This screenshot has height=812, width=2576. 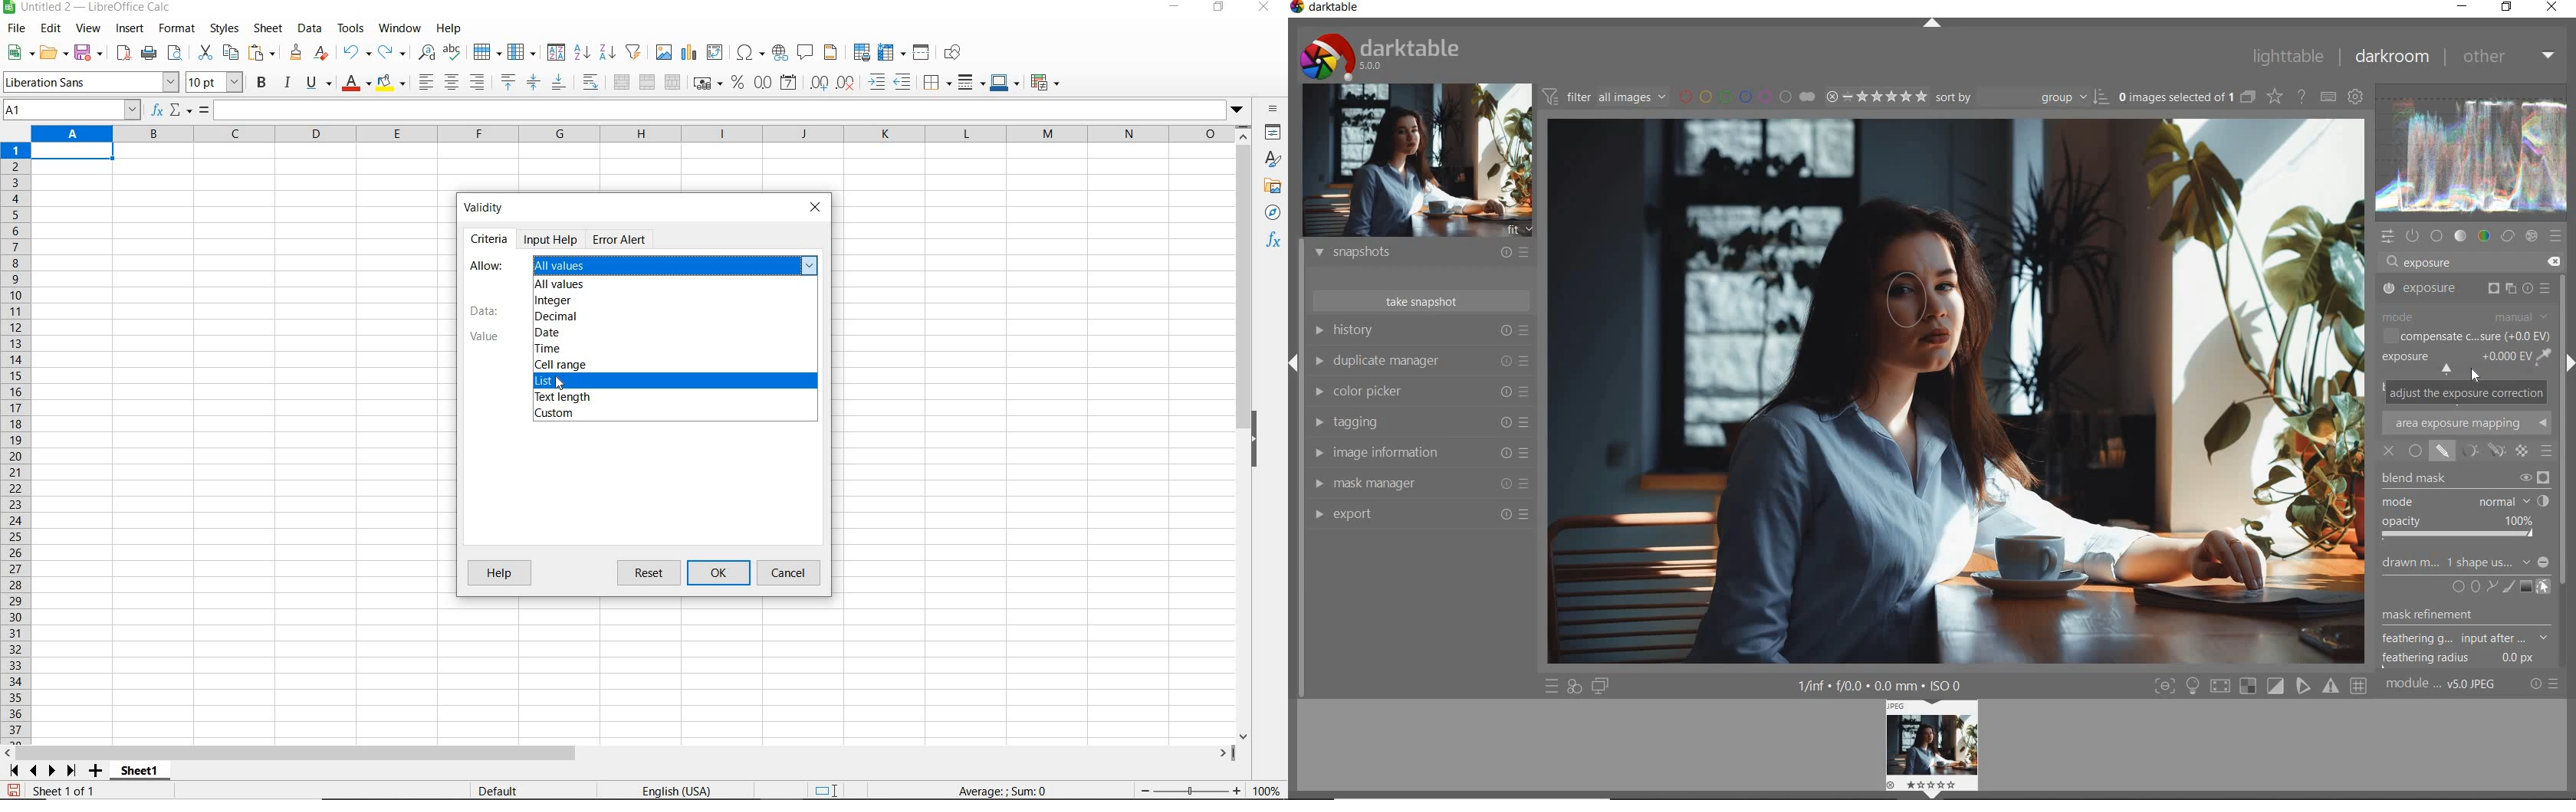 What do you see at coordinates (1424, 253) in the screenshot?
I see `snapshots` at bounding box center [1424, 253].